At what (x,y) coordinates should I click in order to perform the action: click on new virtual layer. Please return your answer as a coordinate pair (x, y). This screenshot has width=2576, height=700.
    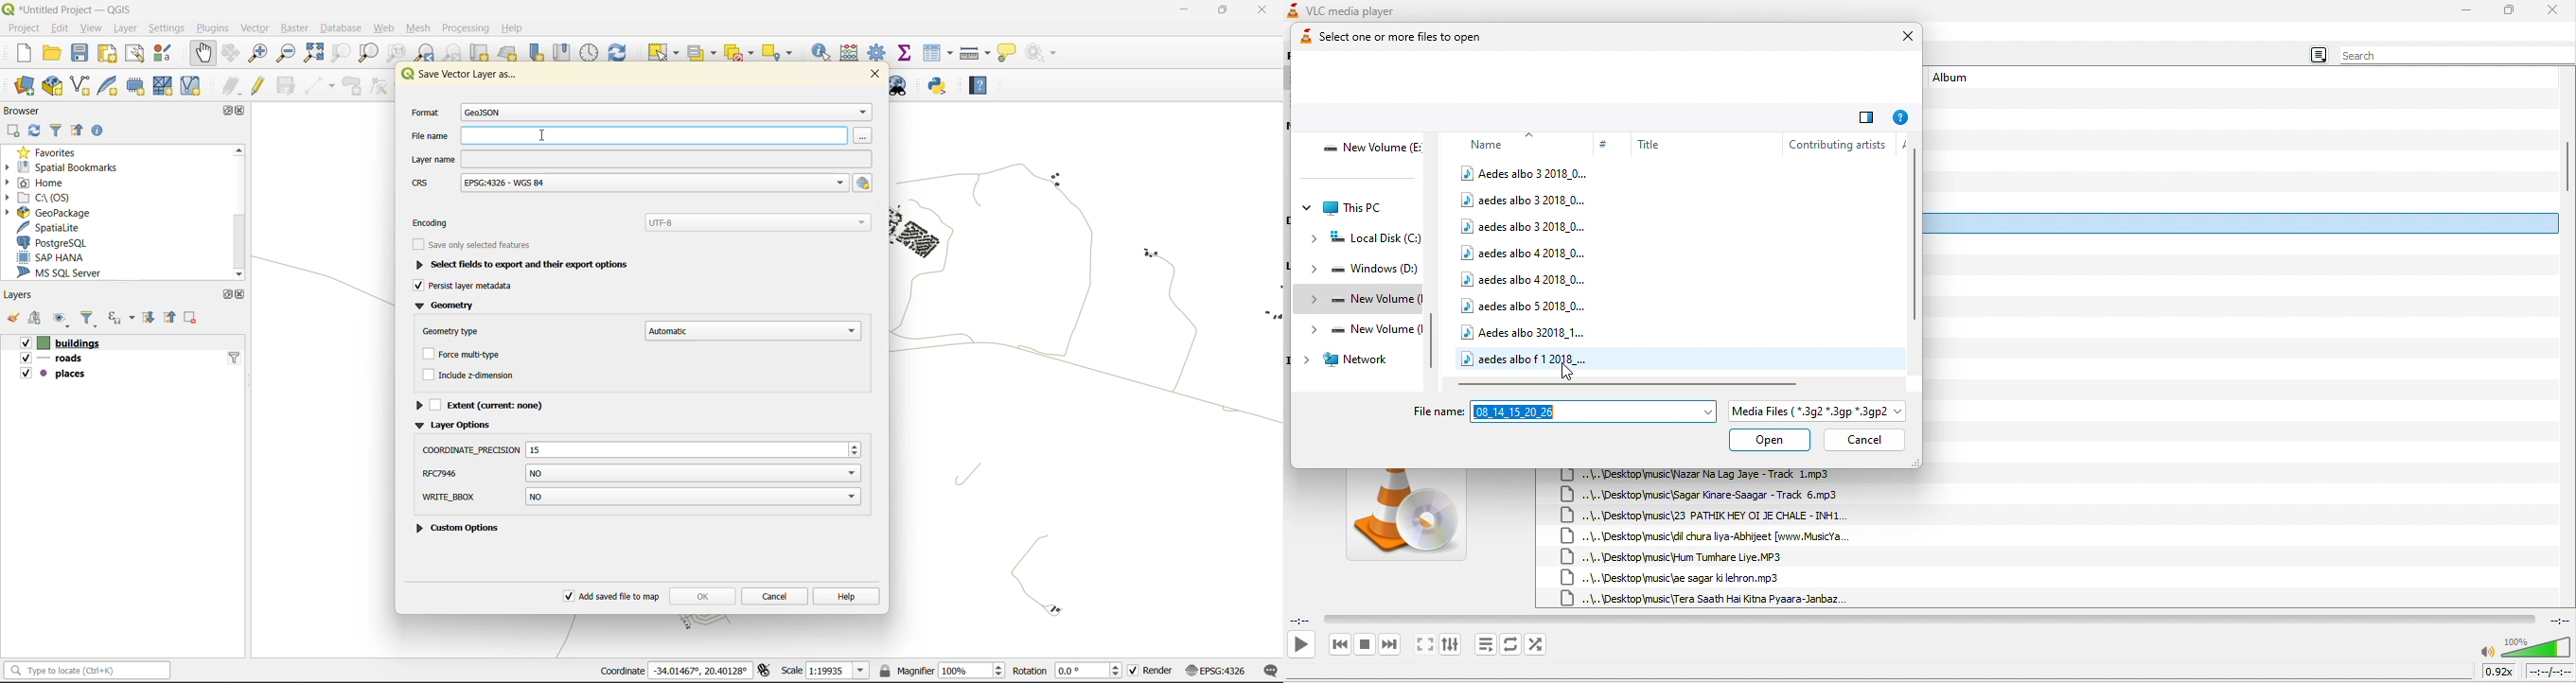
    Looking at the image, I should click on (189, 86).